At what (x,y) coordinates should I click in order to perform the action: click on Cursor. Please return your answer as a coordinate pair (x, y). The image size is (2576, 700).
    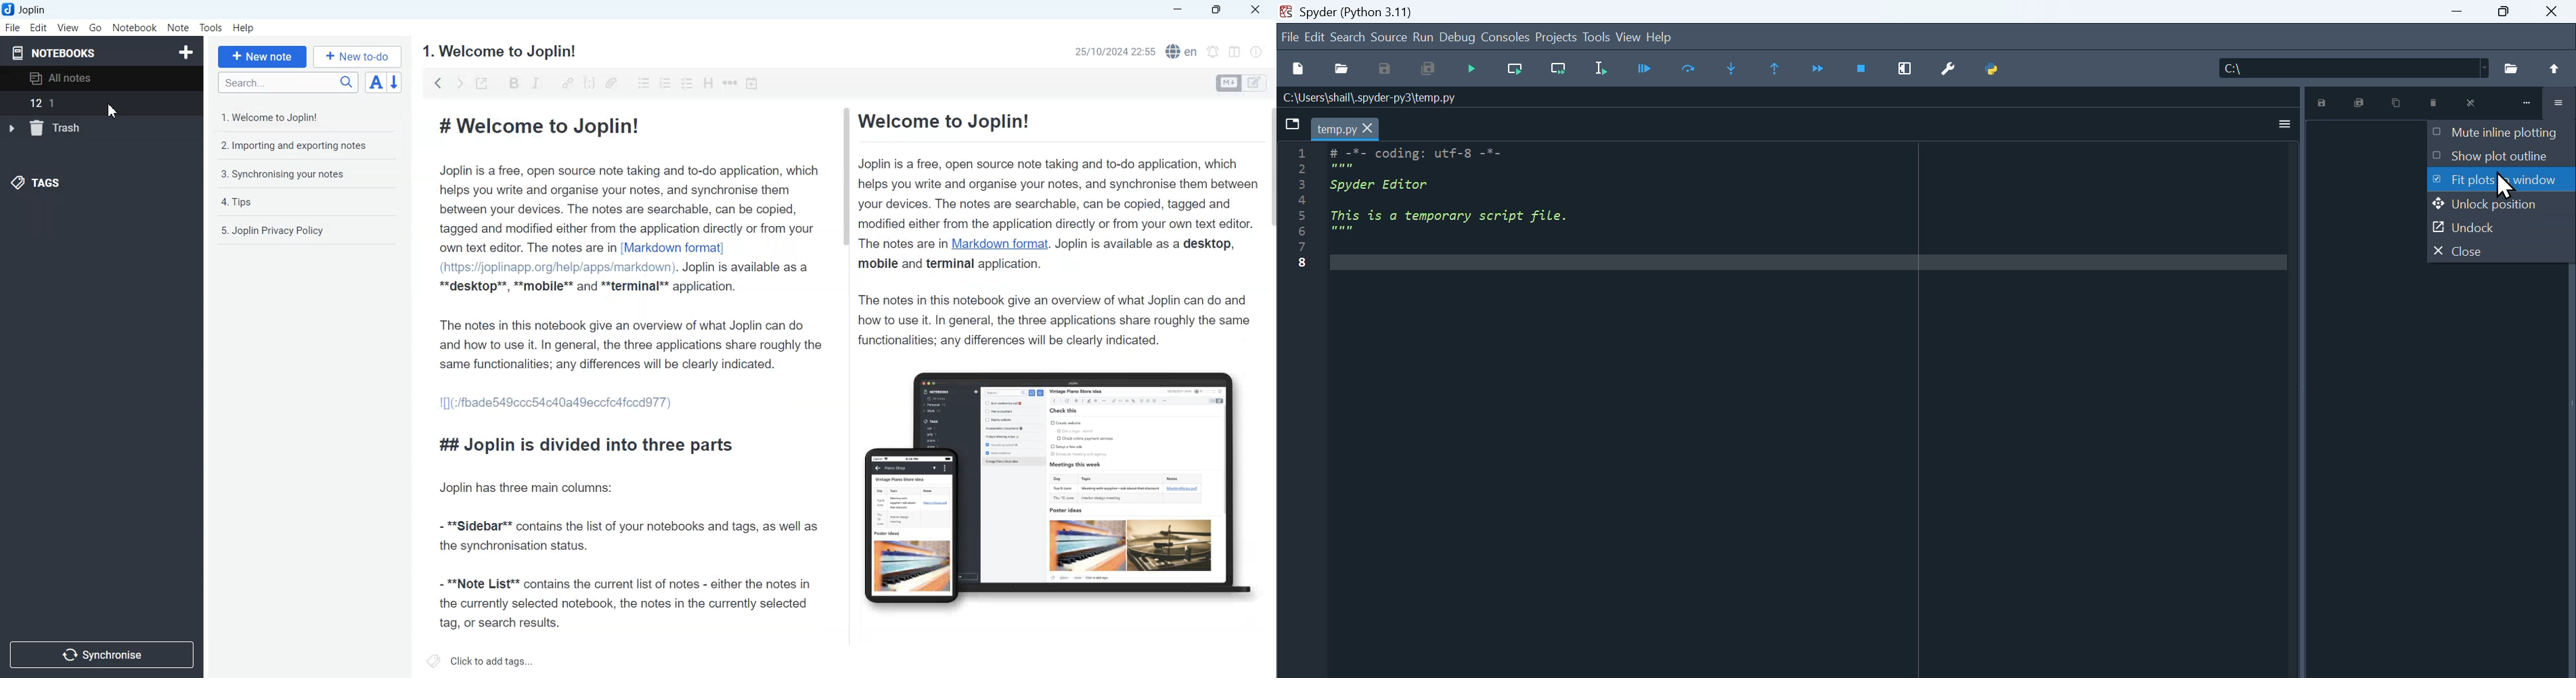
    Looking at the image, I should click on (114, 111).